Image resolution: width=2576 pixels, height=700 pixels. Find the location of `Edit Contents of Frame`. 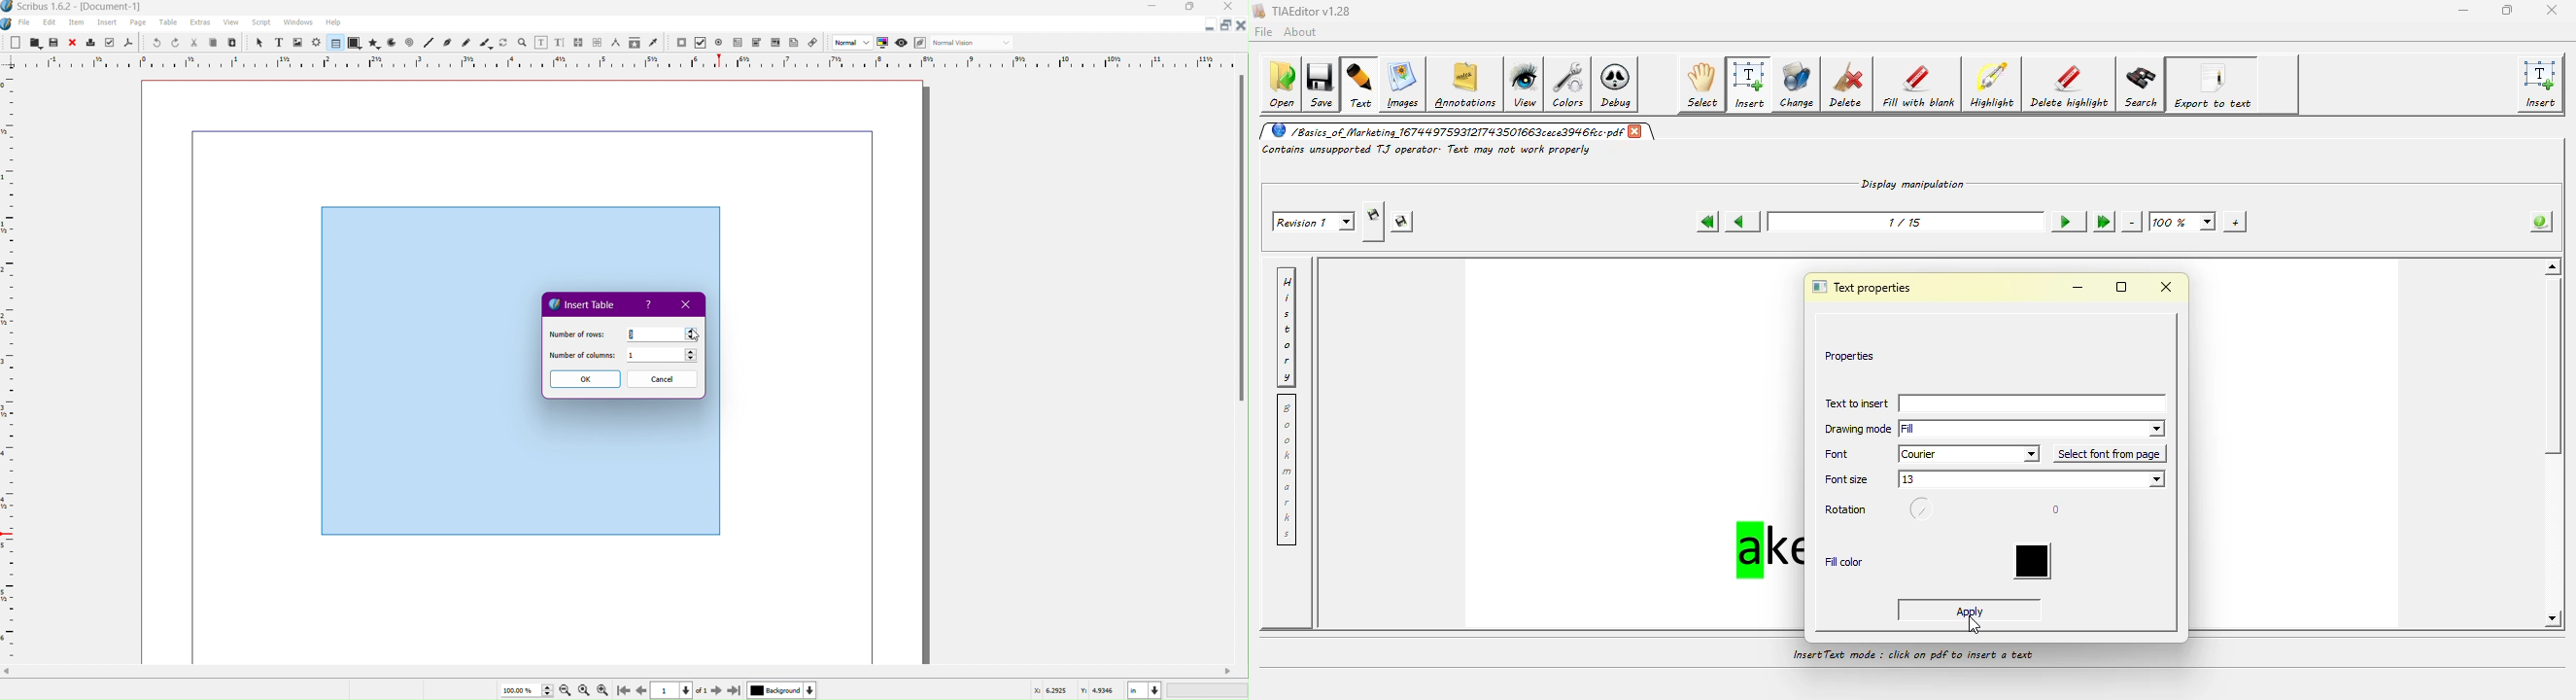

Edit Contents of Frame is located at coordinates (542, 42).